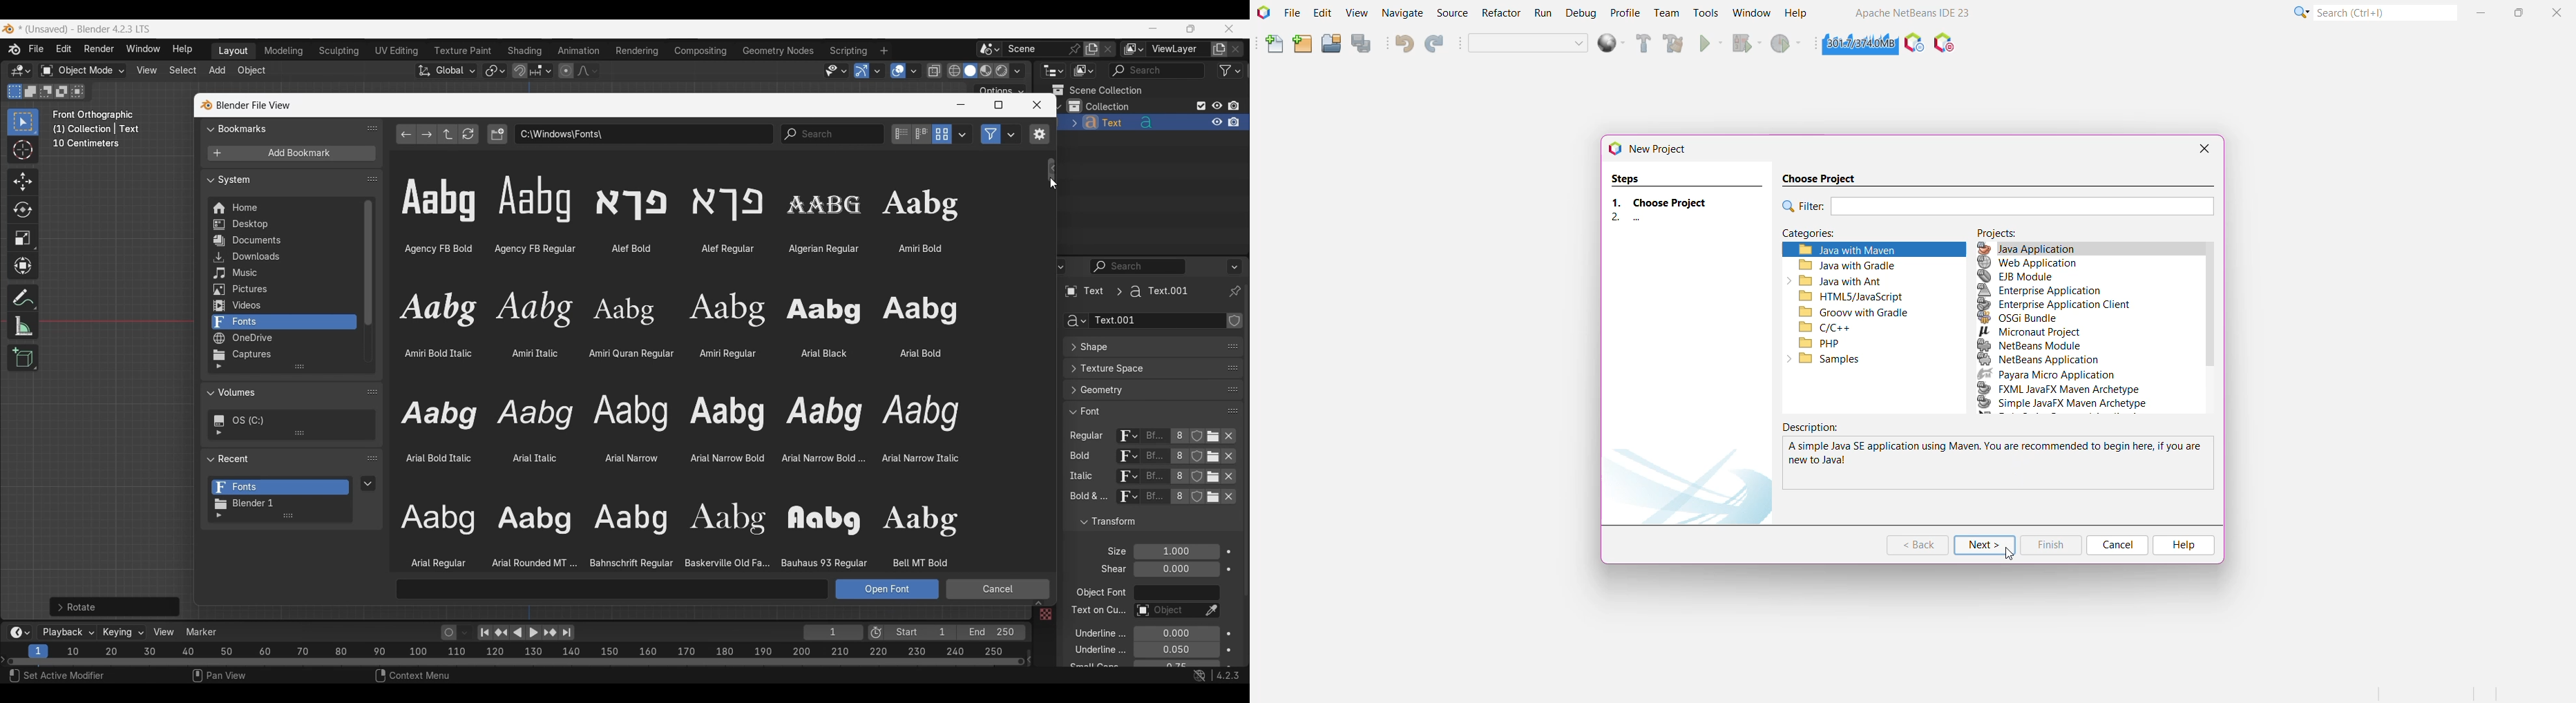 This screenshot has width=2576, height=728. What do you see at coordinates (1140, 348) in the screenshot?
I see `Click to expand Shape` at bounding box center [1140, 348].